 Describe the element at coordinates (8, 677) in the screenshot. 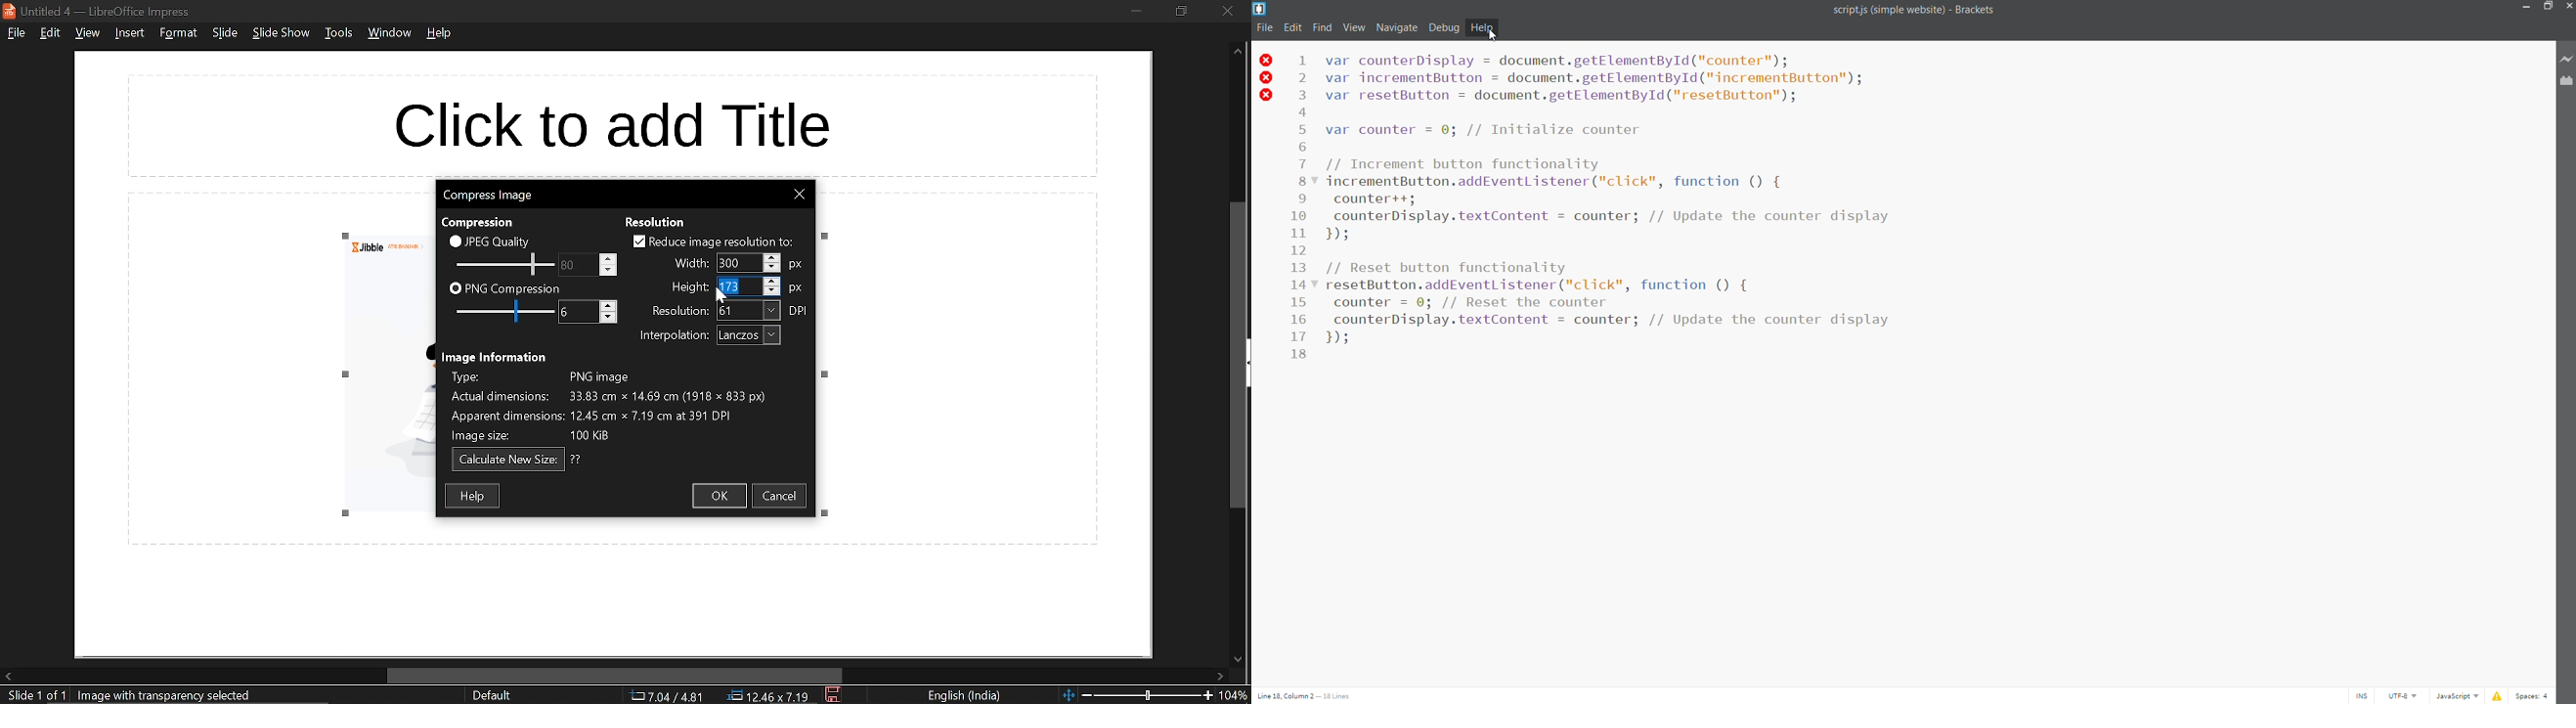

I see `move left` at that location.